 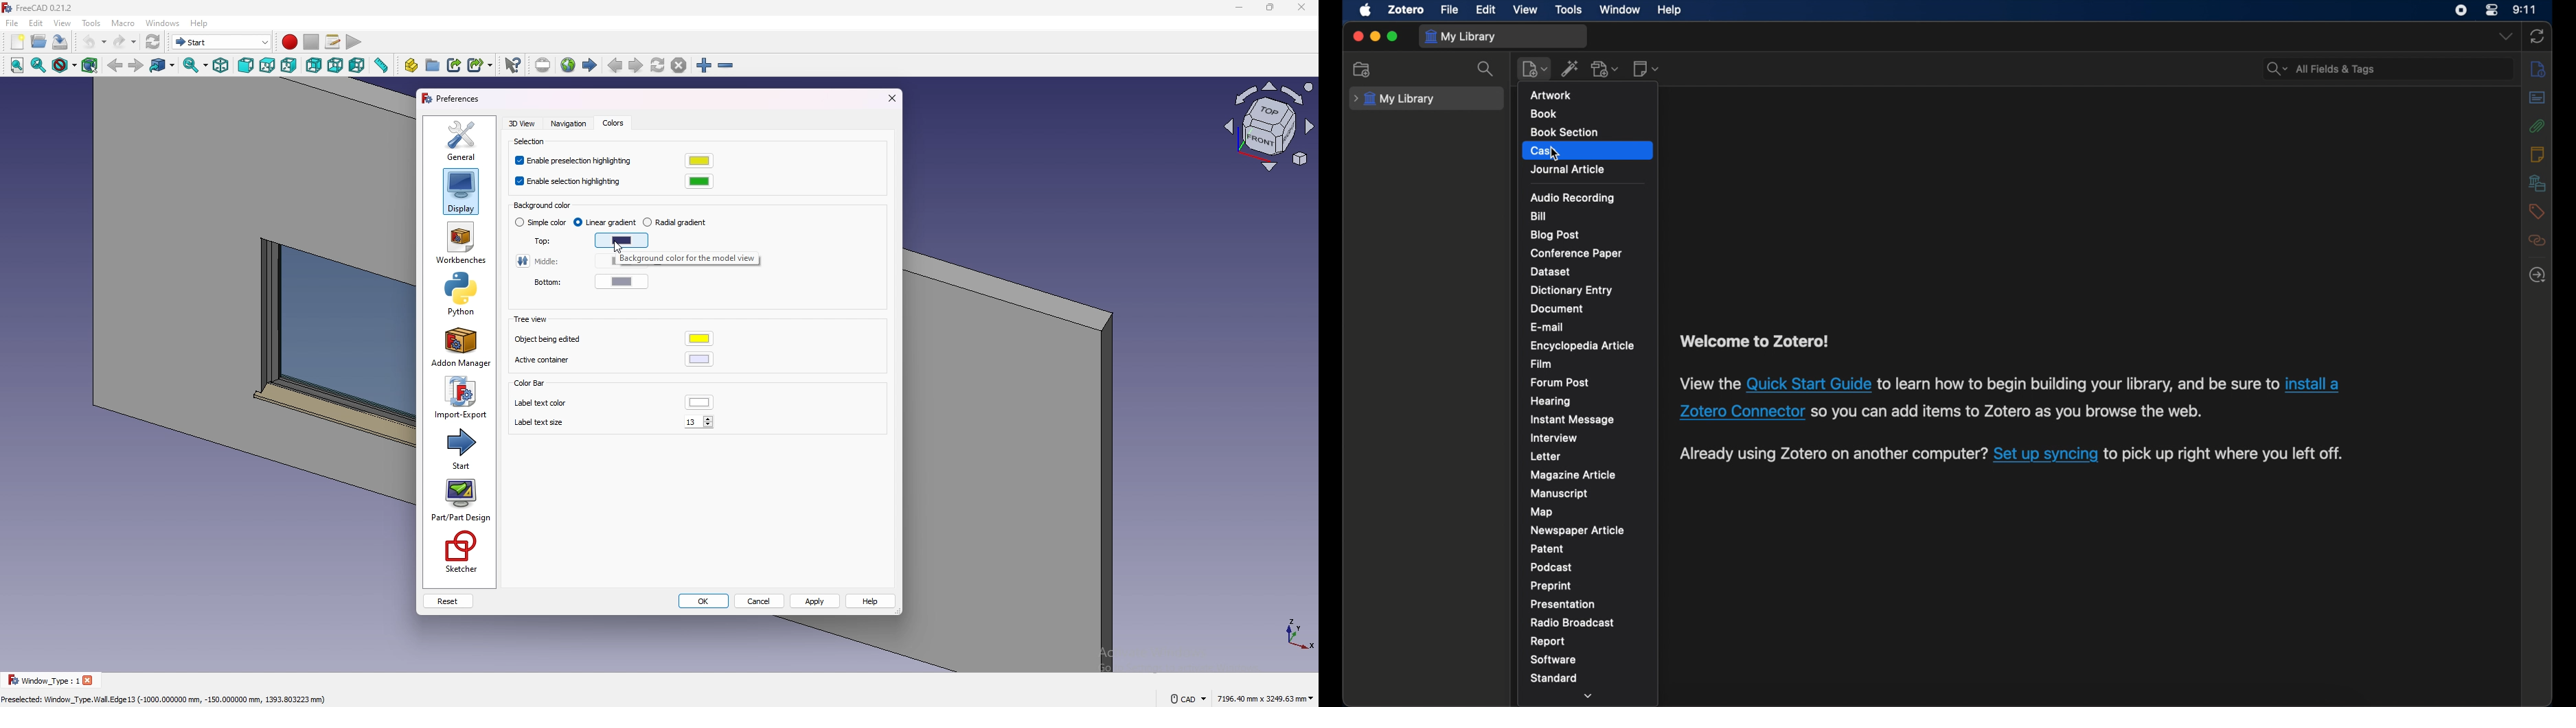 I want to click on cad, so click(x=1188, y=697).